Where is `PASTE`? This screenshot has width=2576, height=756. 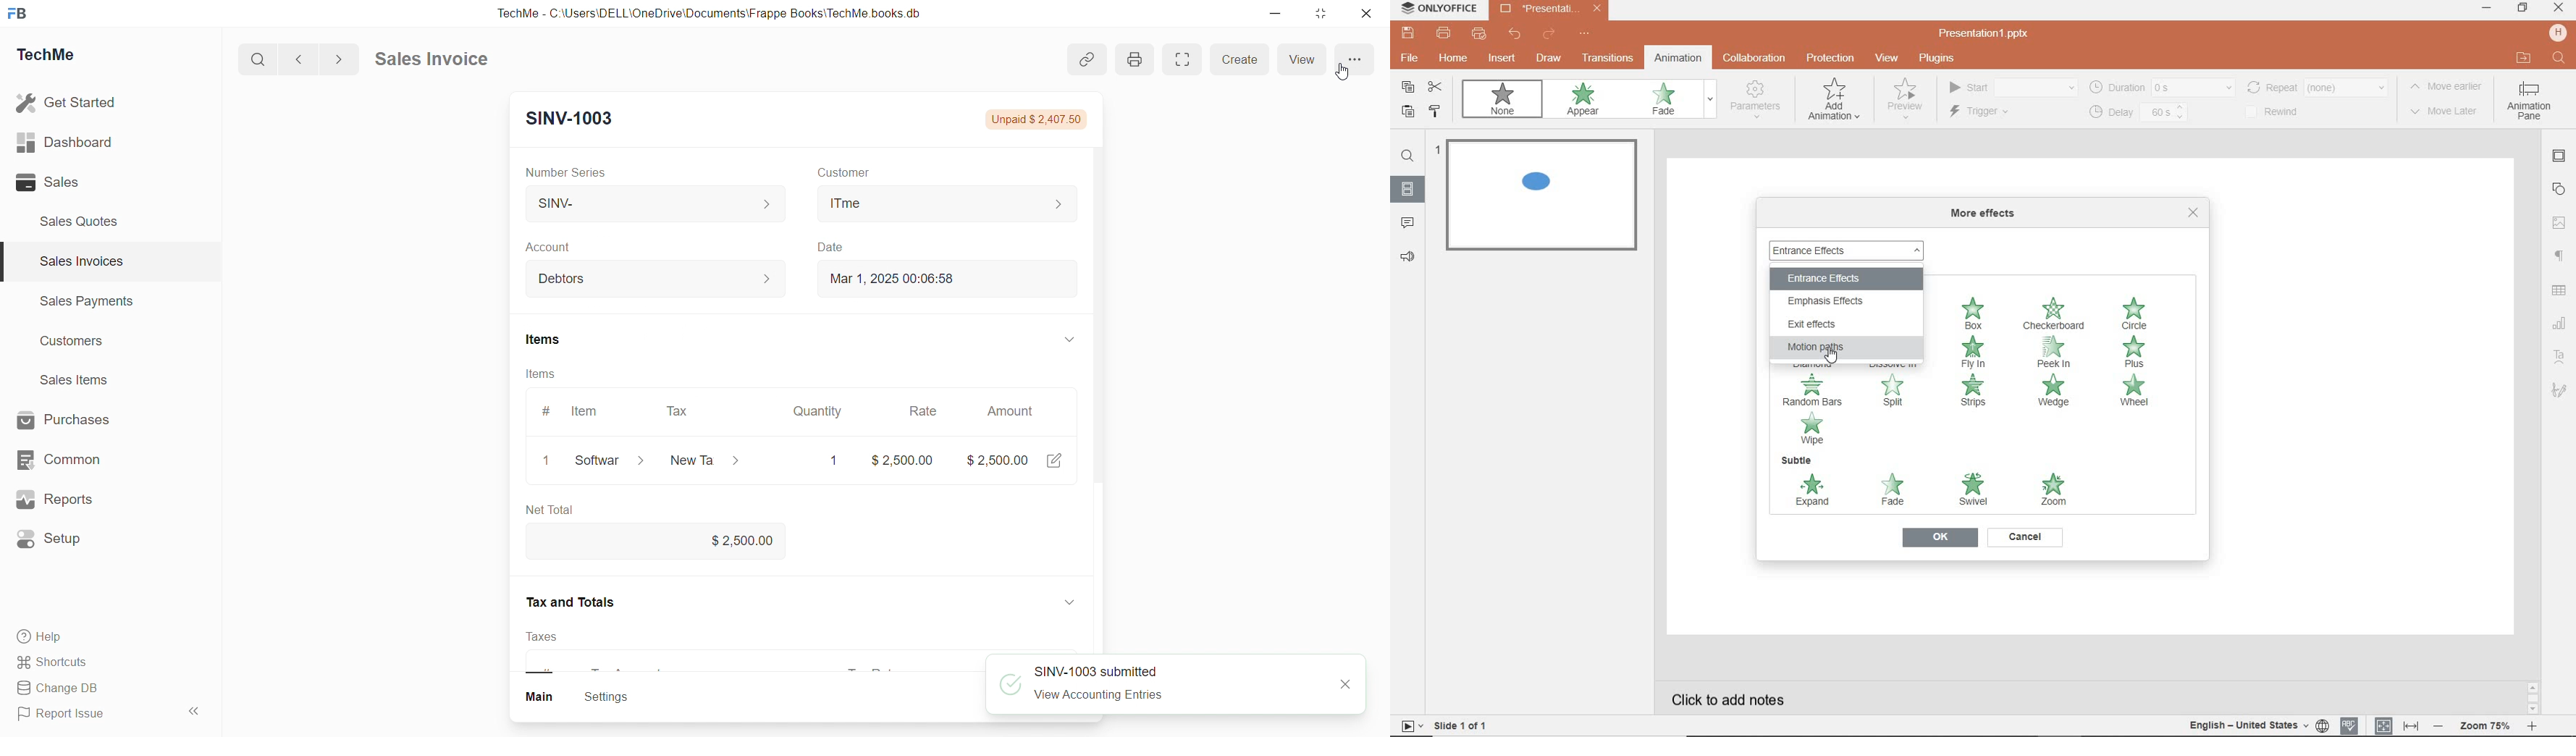 PASTE is located at coordinates (1407, 113).